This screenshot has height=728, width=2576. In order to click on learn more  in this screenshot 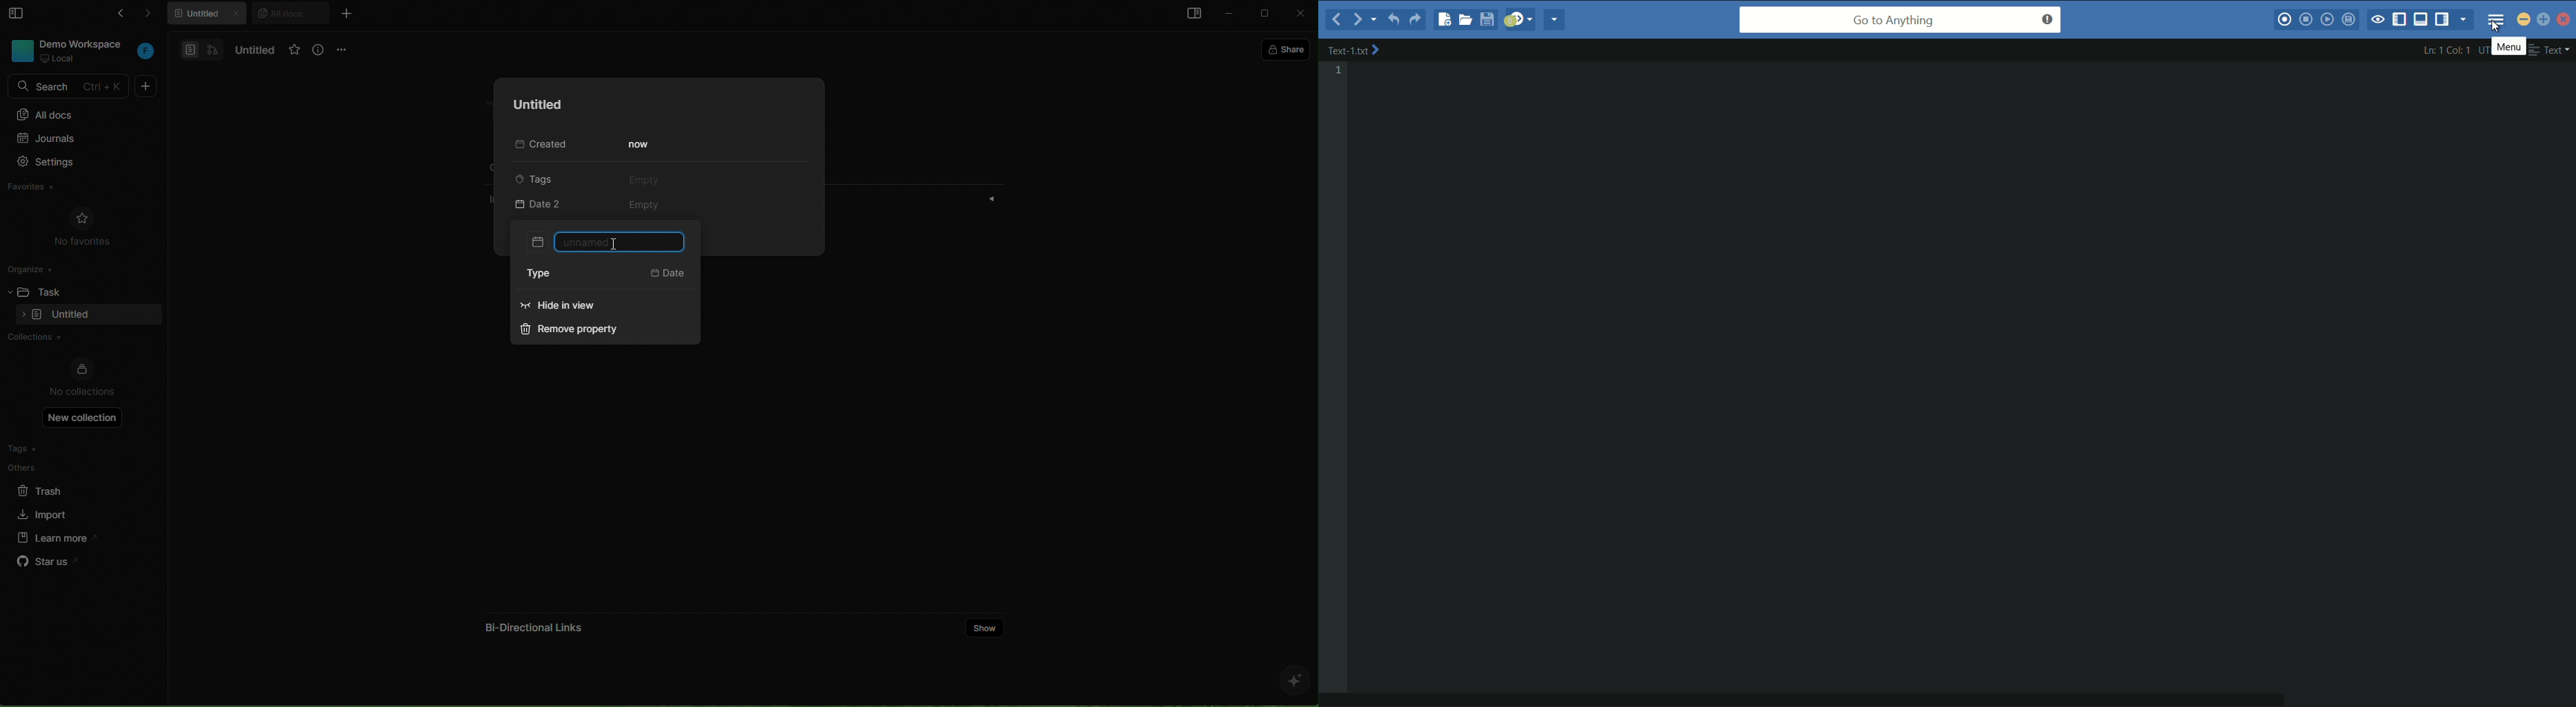, I will do `click(52, 537)`.